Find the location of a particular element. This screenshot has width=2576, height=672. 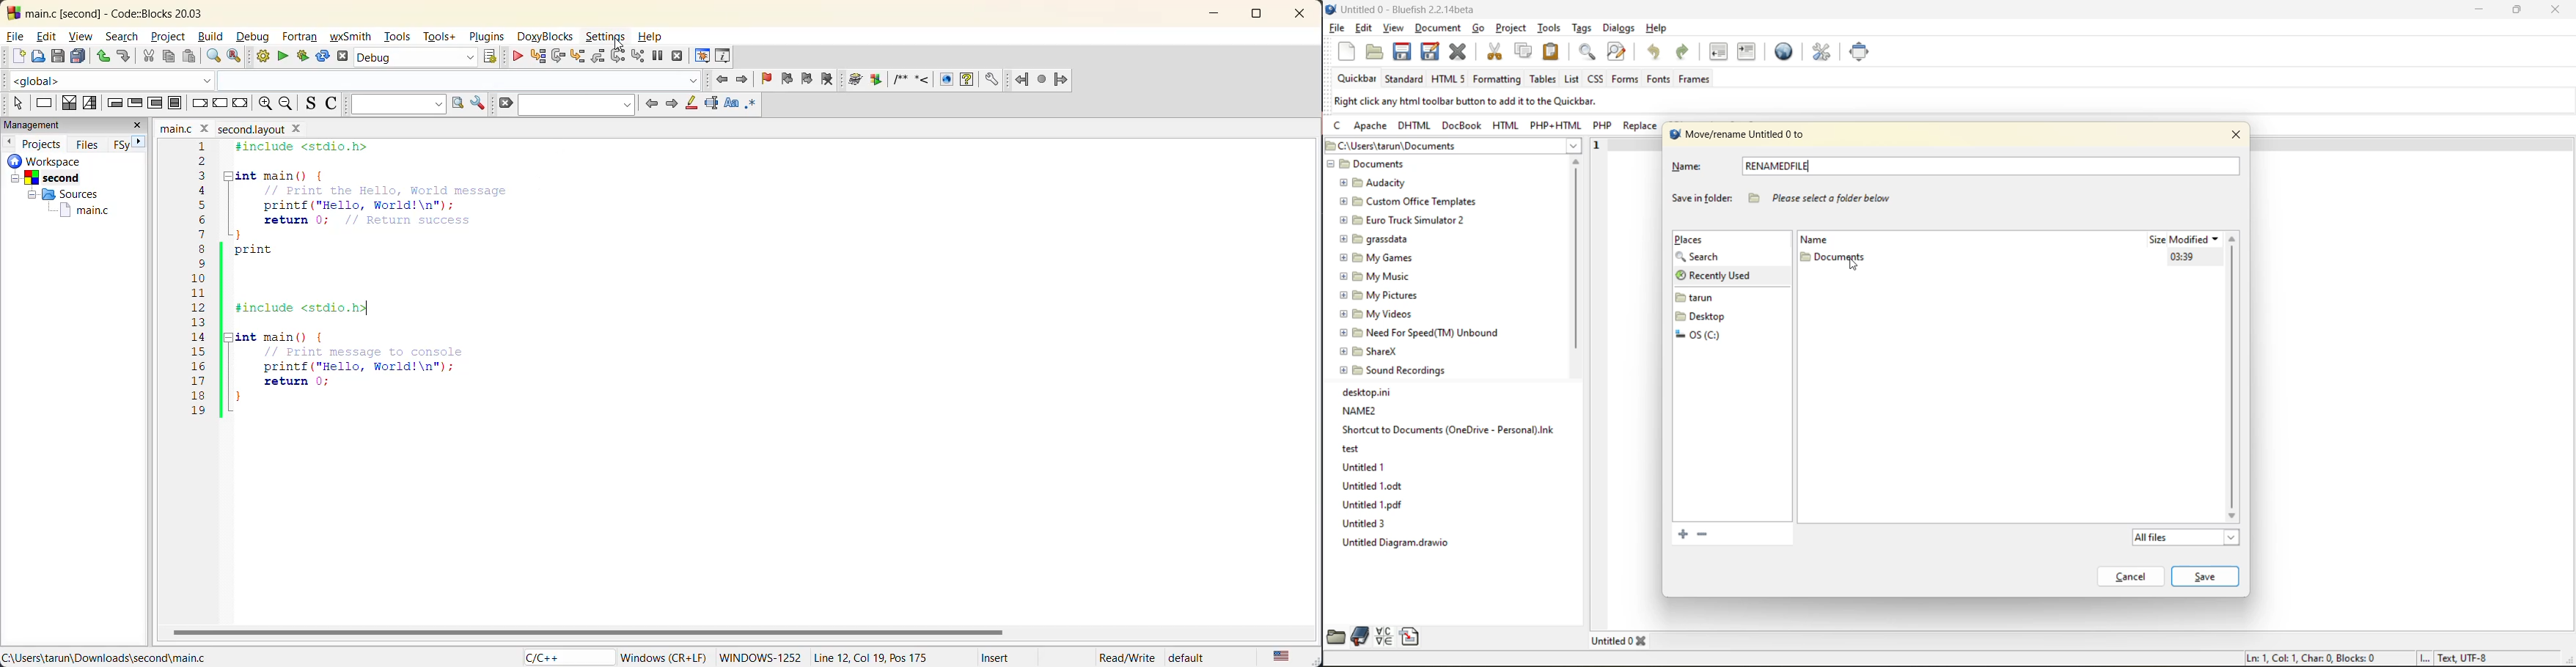

tools is located at coordinates (1551, 28).